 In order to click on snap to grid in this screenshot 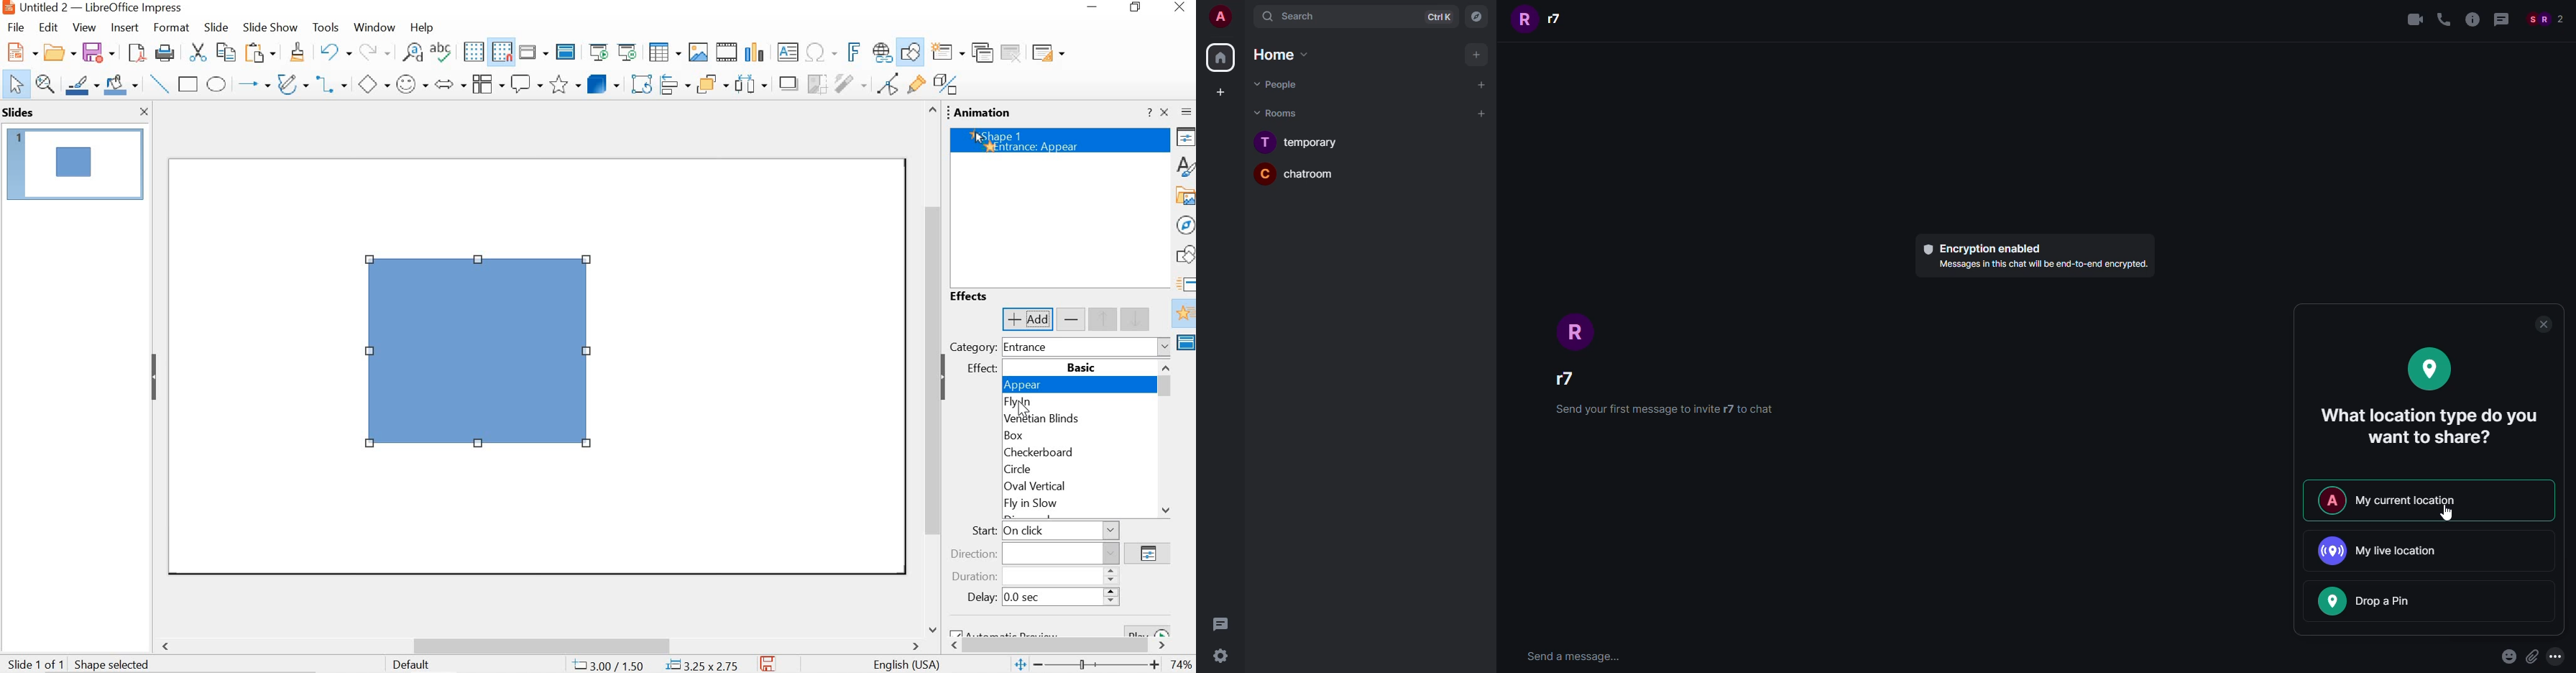, I will do `click(502, 53)`.